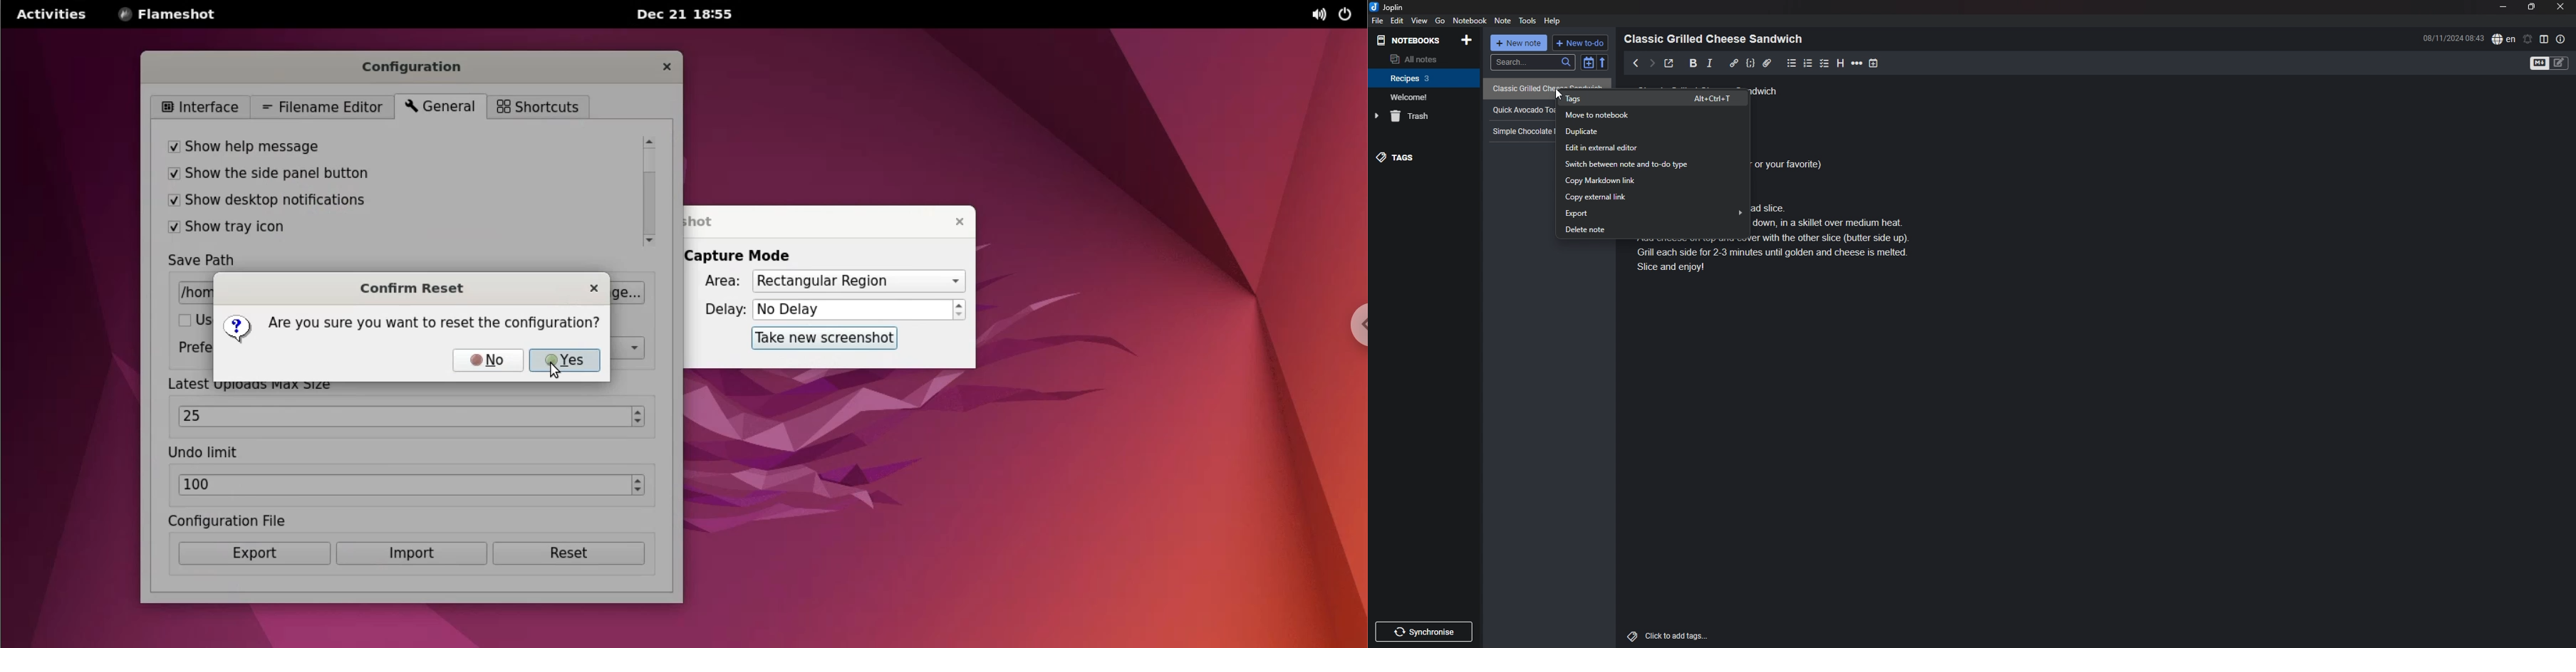  Describe the element at coordinates (2545, 39) in the screenshot. I see `toggle editor layout` at that location.